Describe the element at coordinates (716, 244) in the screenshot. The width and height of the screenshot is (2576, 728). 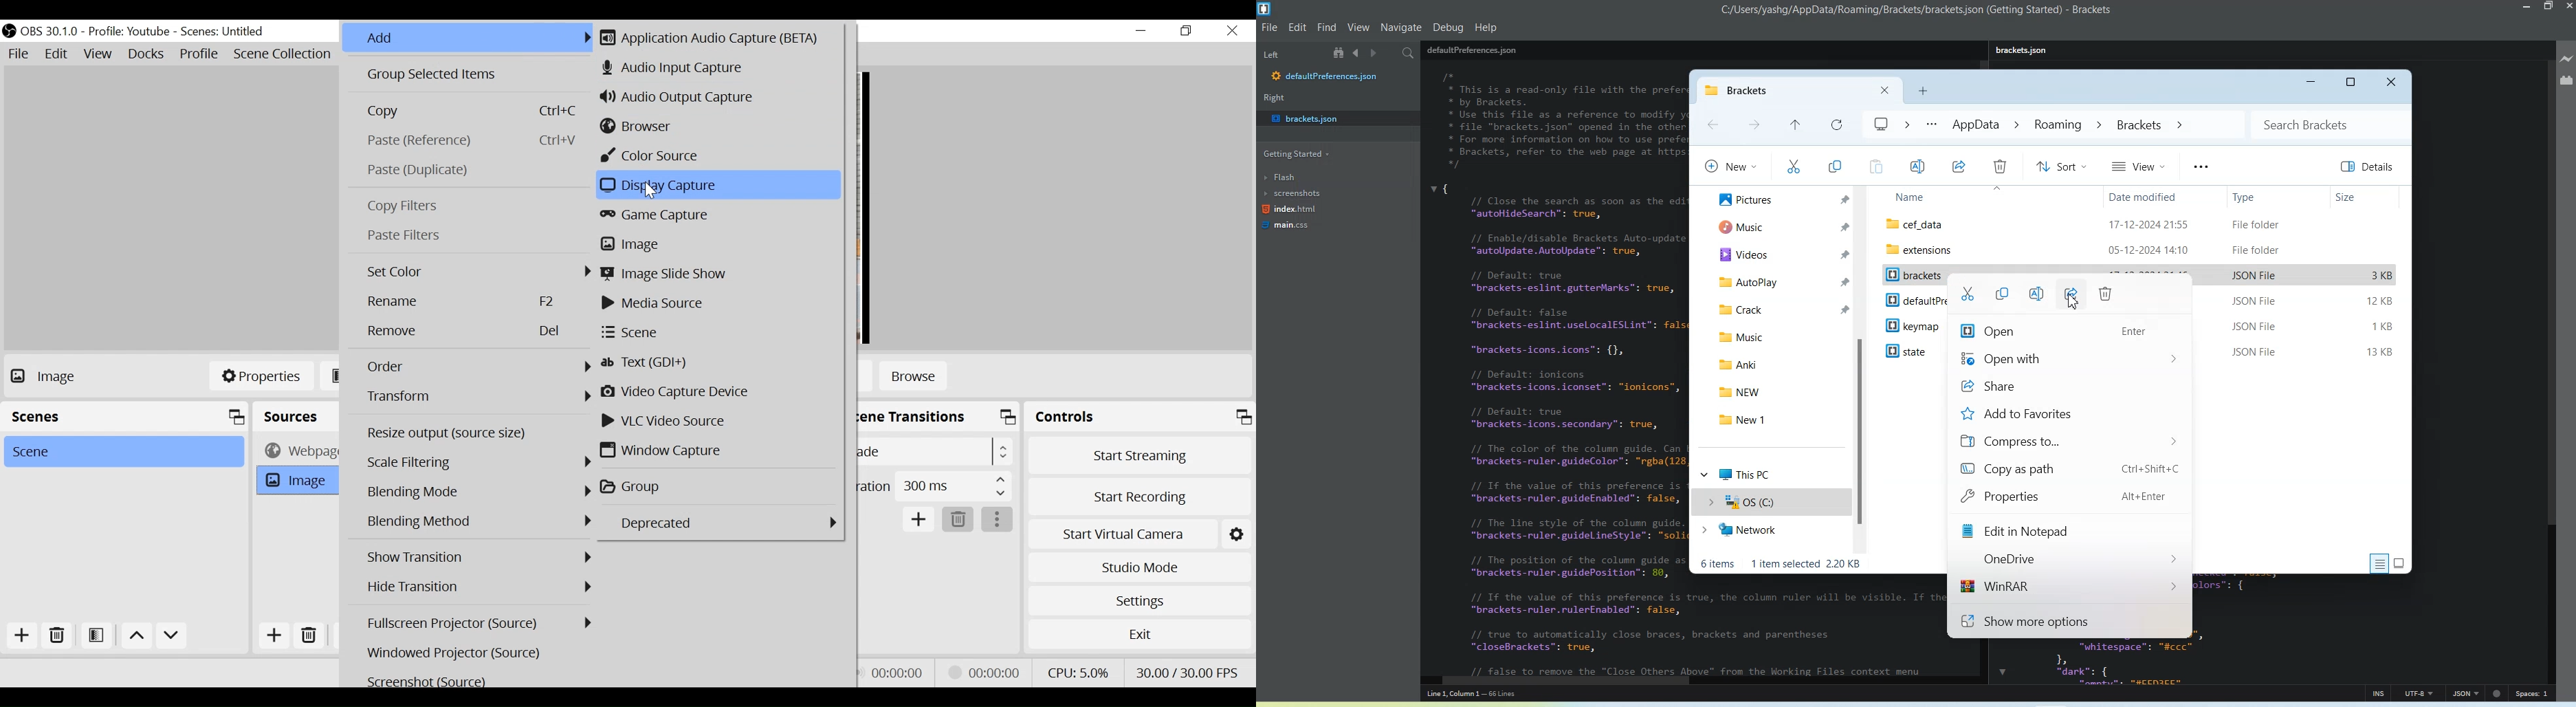
I see `Image` at that location.